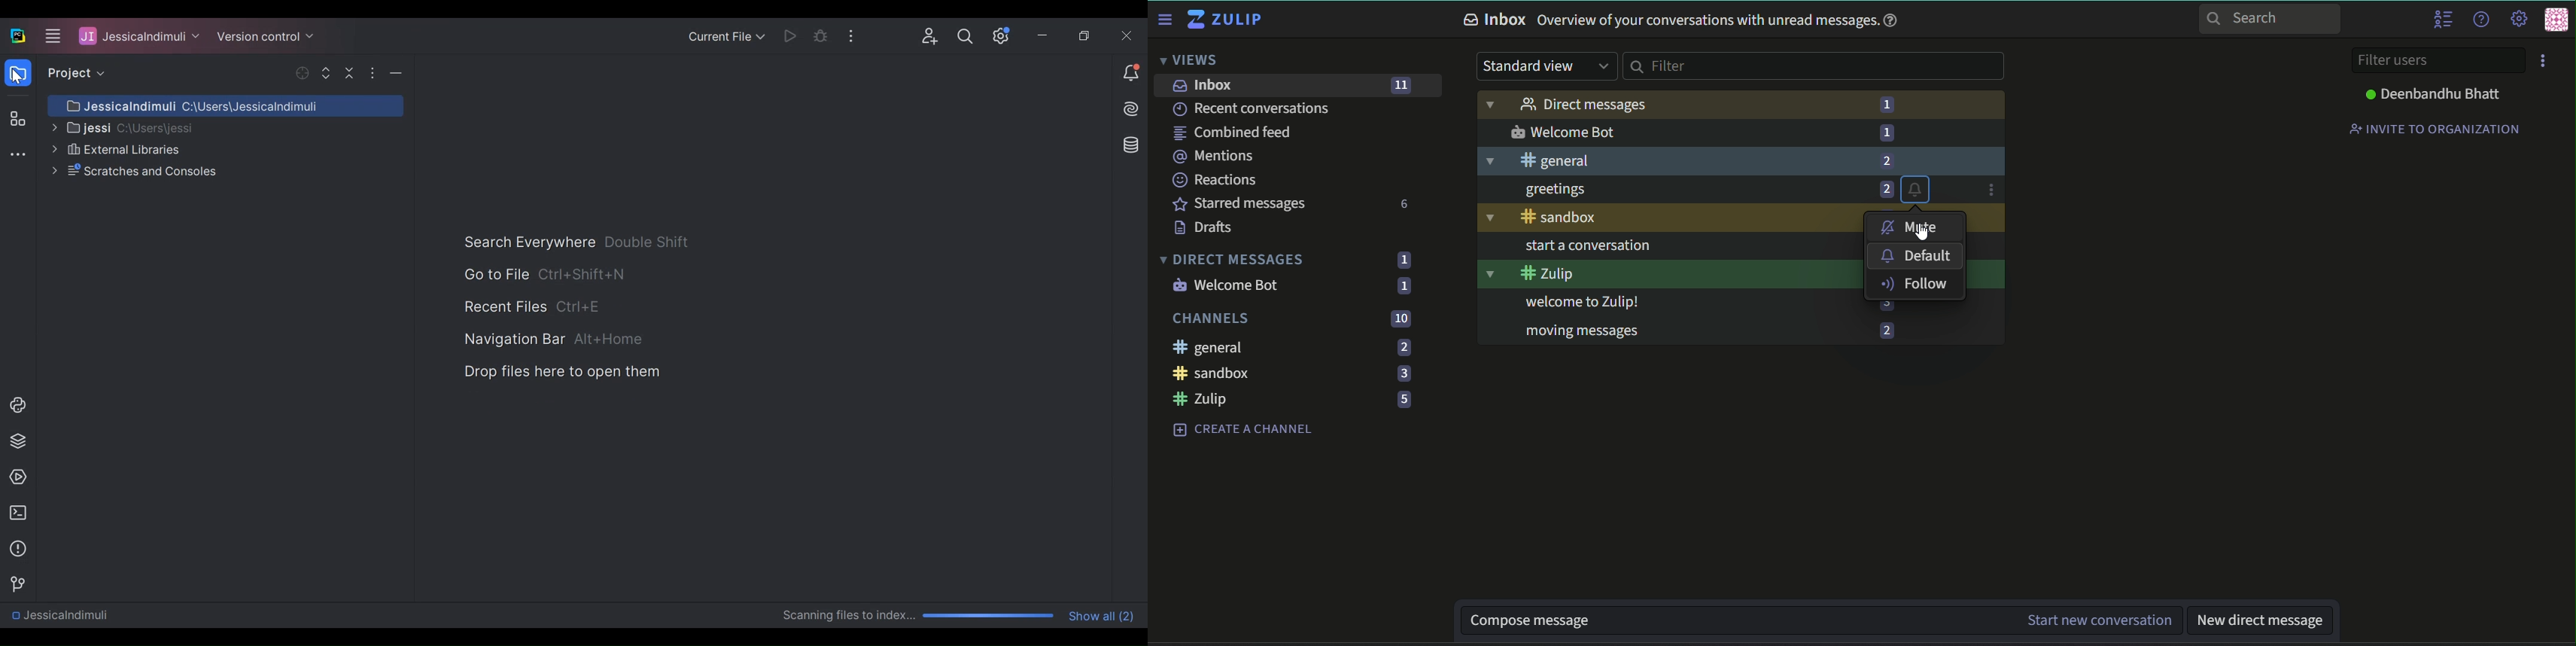 This screenshot has height=672, width=2576. Describe the element at coordinates (1243, 430) in the screenshot. I see `Create a channel` at that location.